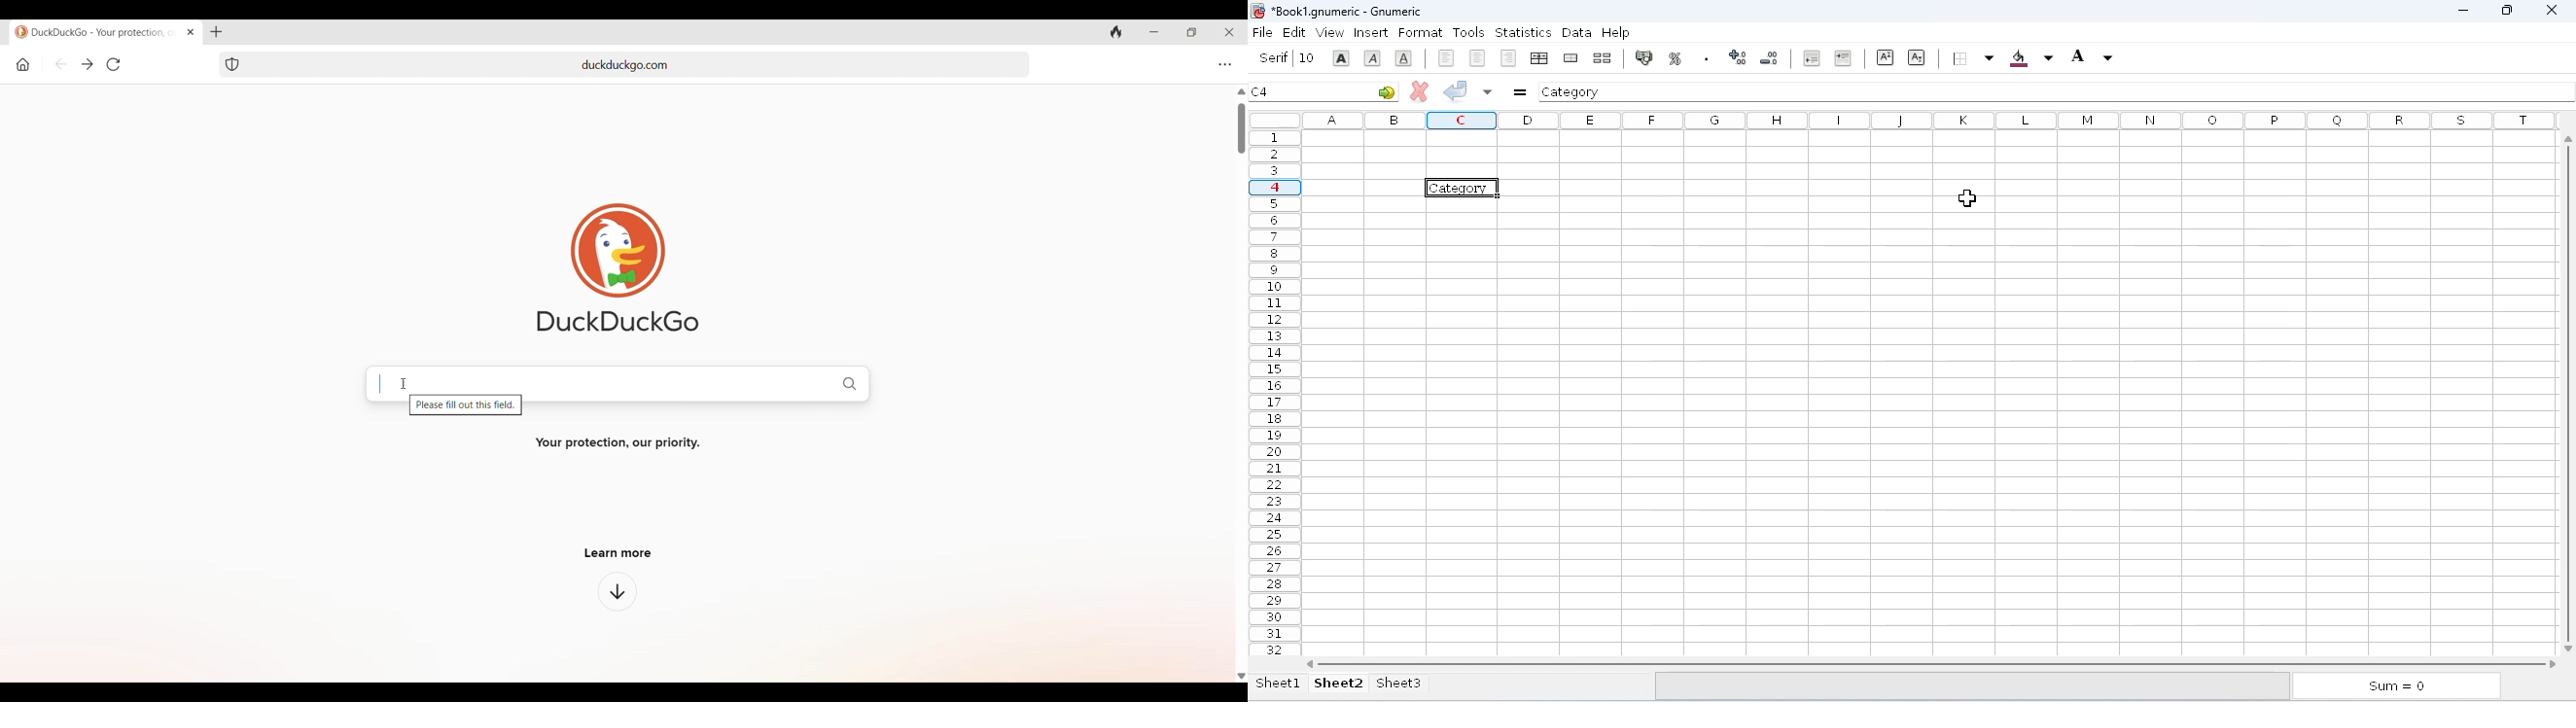  What do you see at coordinates (1488, 91) in the screenshot?
I see `accept changes to multiple cells` at bounding box center [1488, 91].